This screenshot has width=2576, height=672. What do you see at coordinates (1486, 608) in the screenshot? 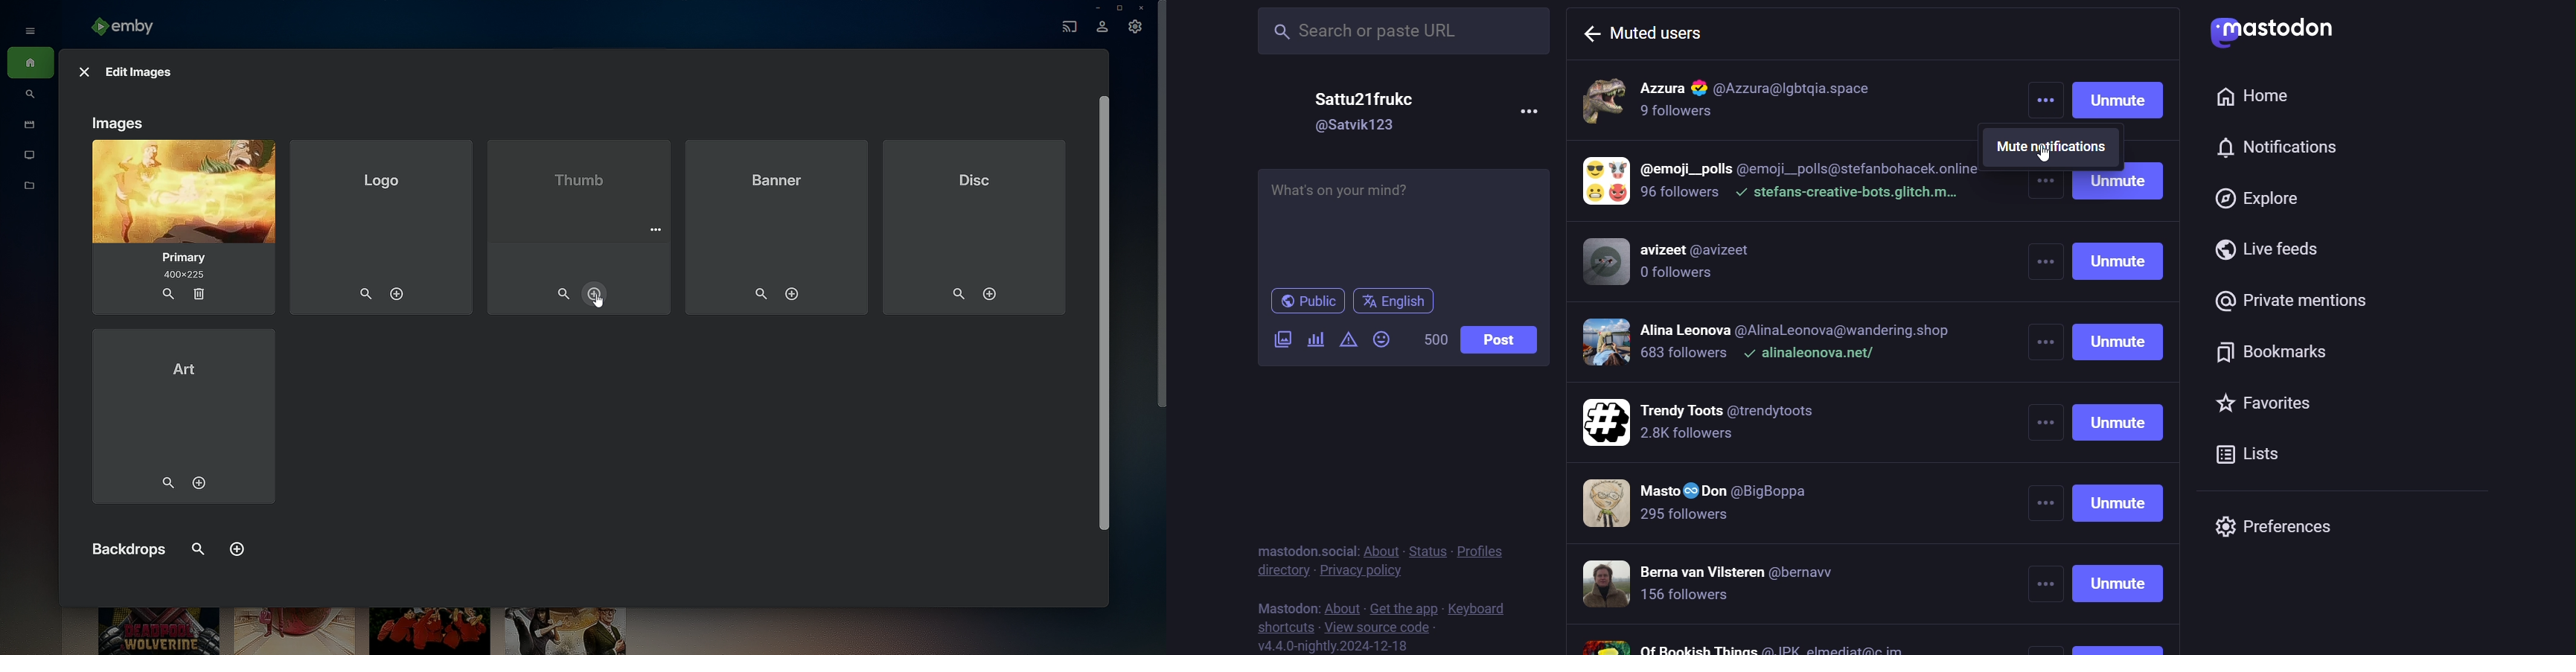
I see `keyboard` at bounding box center [1486, 608].